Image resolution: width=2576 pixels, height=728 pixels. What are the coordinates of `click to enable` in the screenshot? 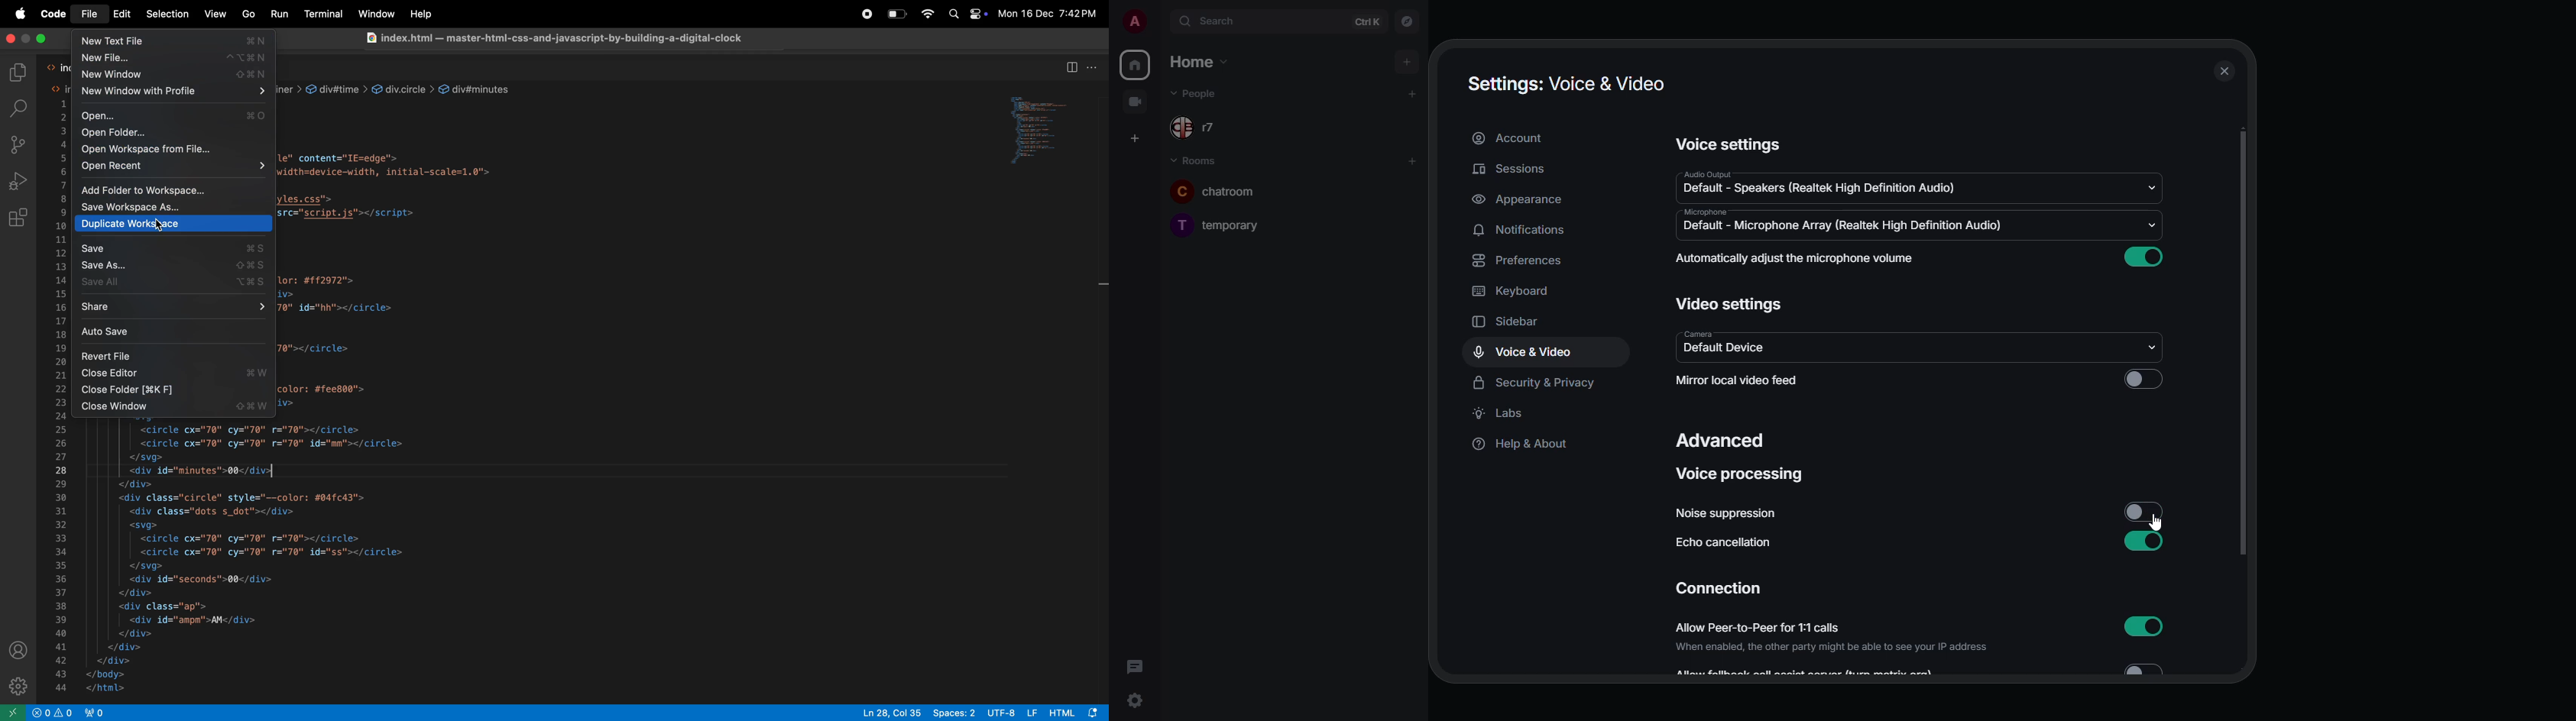 It's located at (2145, 380).